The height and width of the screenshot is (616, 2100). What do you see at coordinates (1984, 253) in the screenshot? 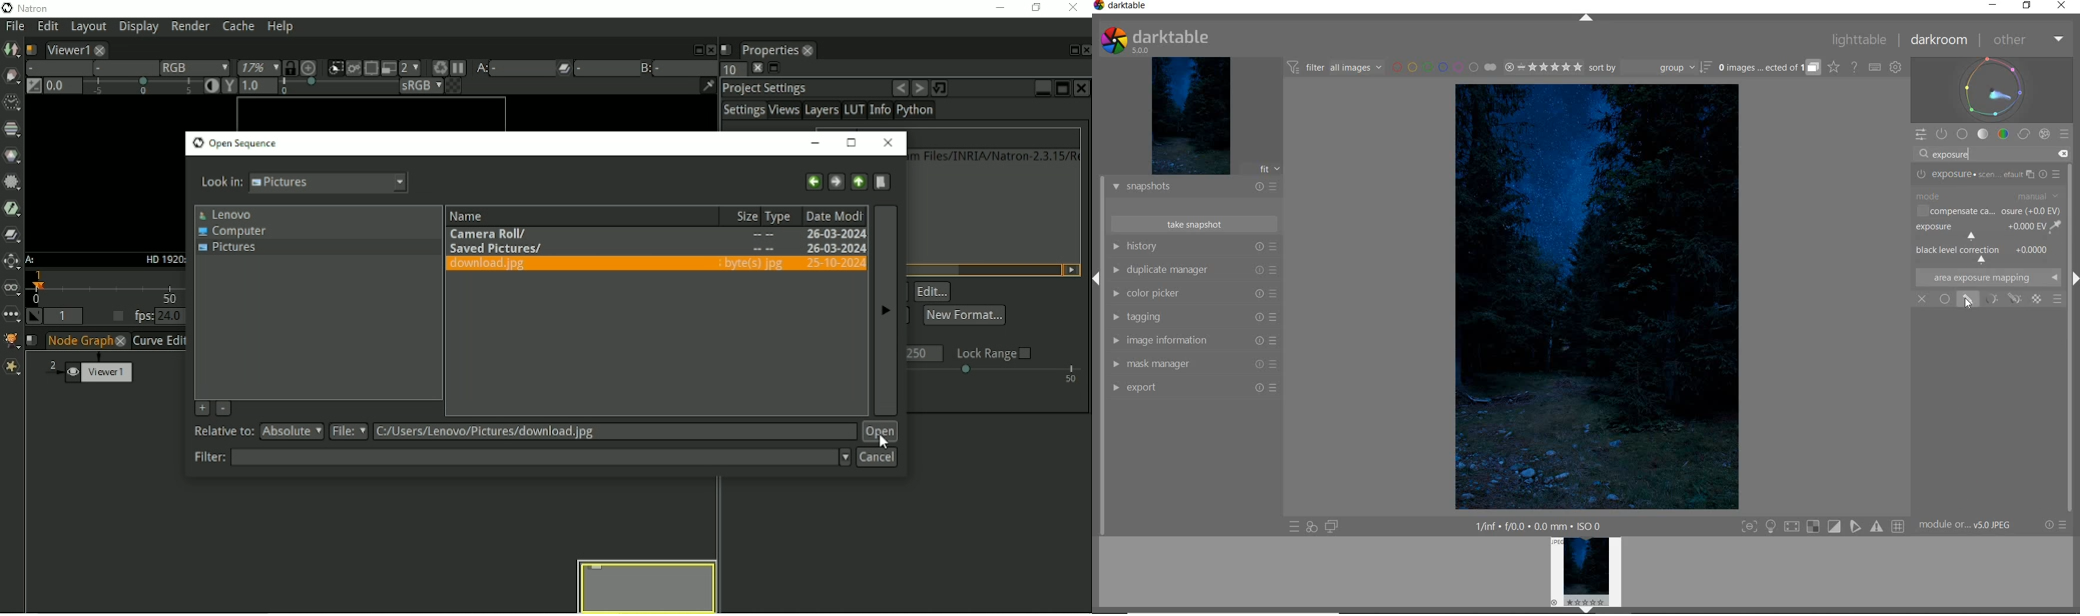
I see `BACK LEVEL CORRECTION` at bounding box center [1984, 253].